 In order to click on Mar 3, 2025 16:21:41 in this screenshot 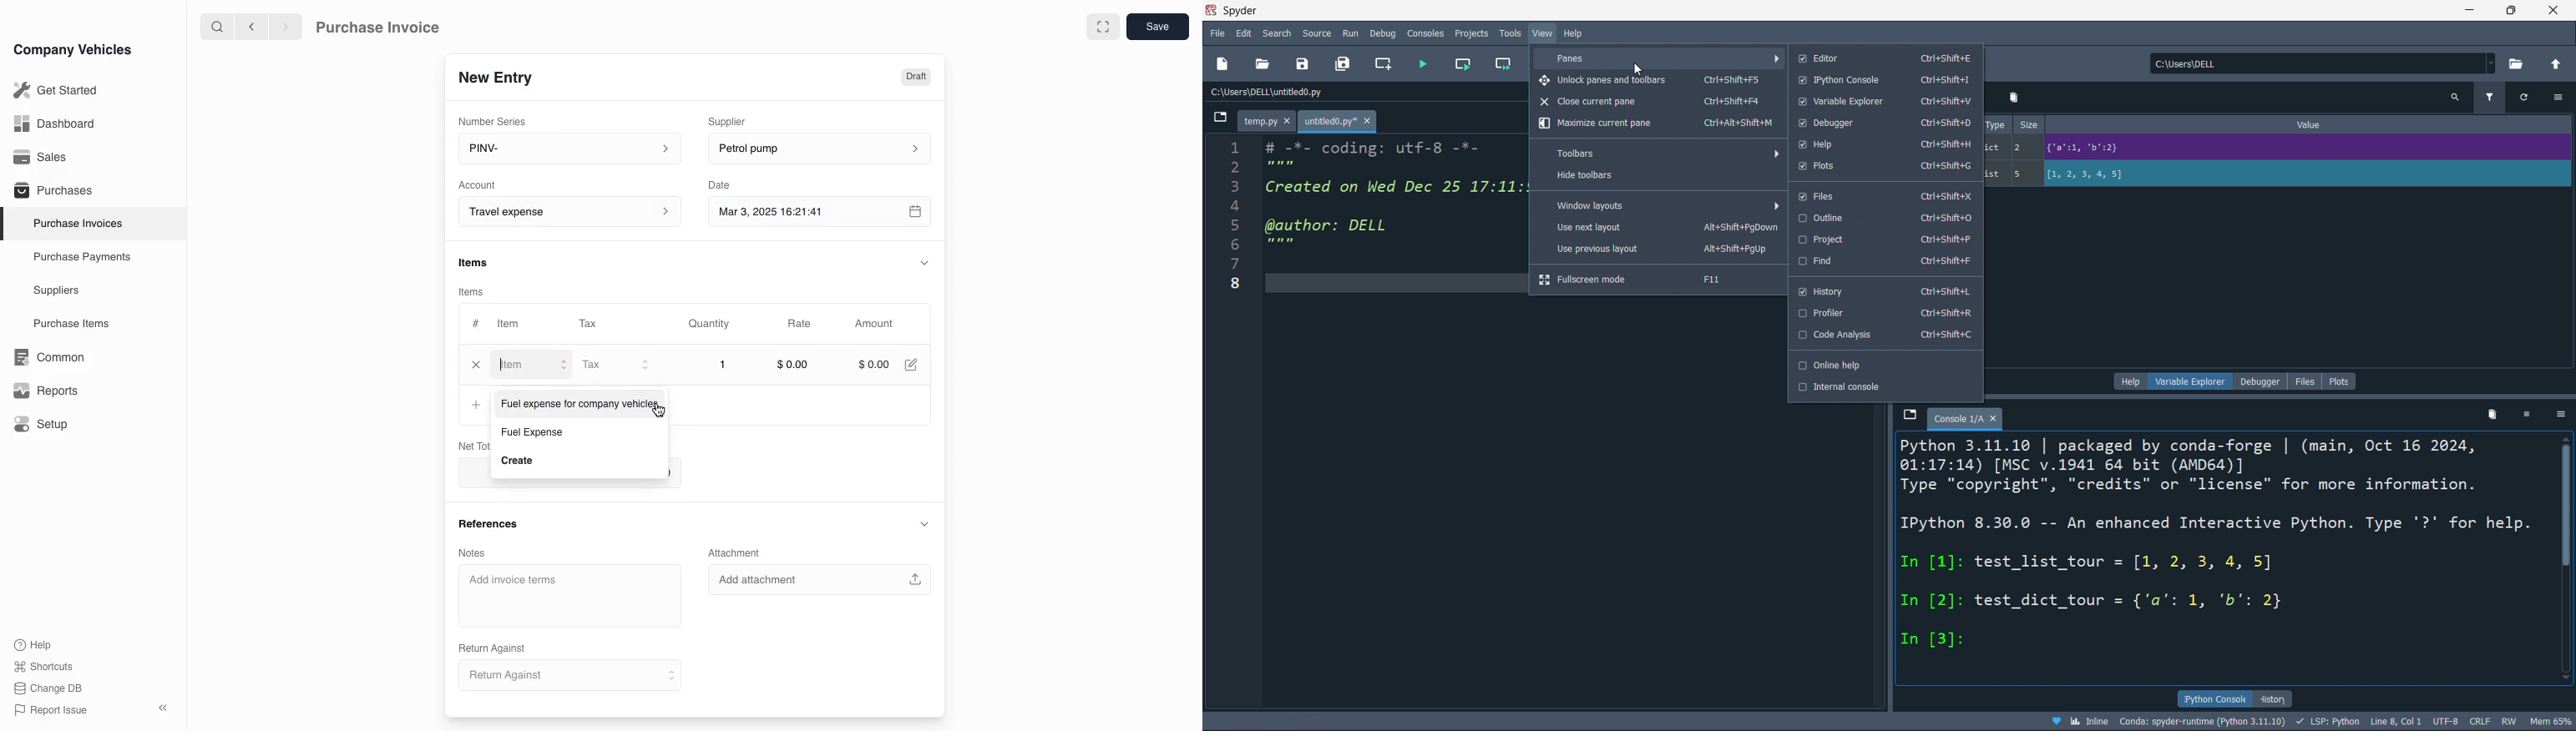, I will do `click(803, 213)`.